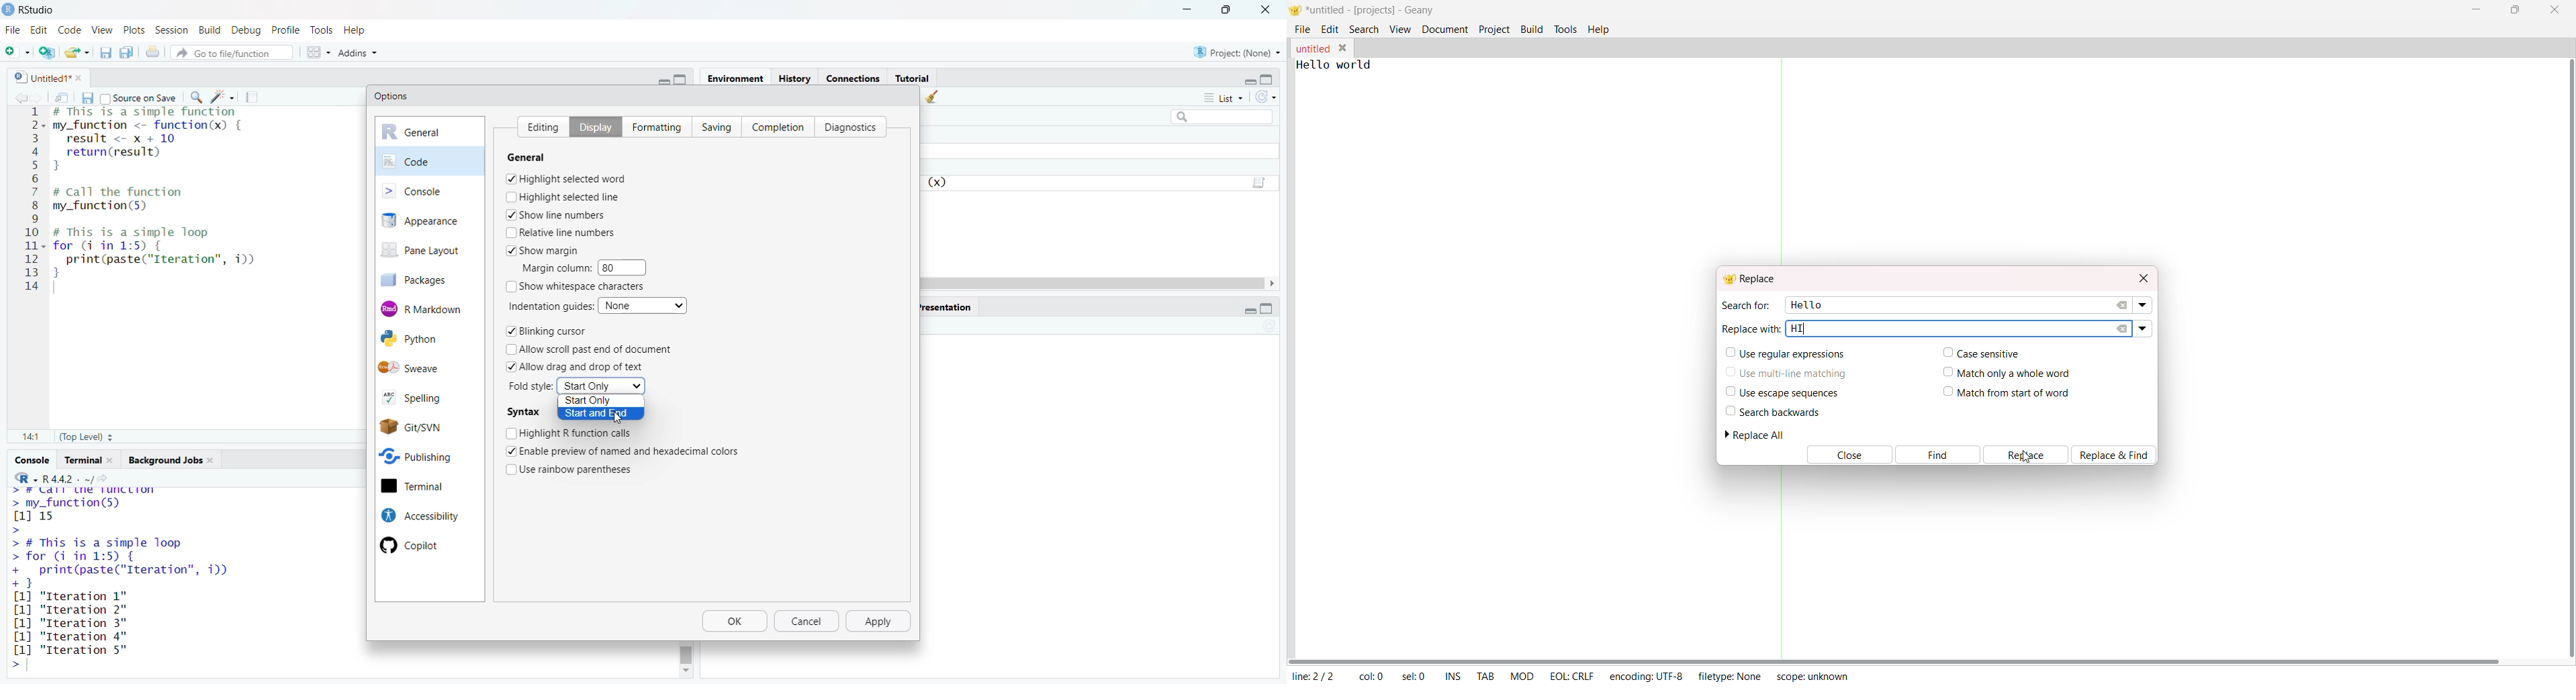 The image size is (2576, 700). What do you see at coordinates (102, 30) in the screenshot?
I see `view` at bounding box center [102, 30].